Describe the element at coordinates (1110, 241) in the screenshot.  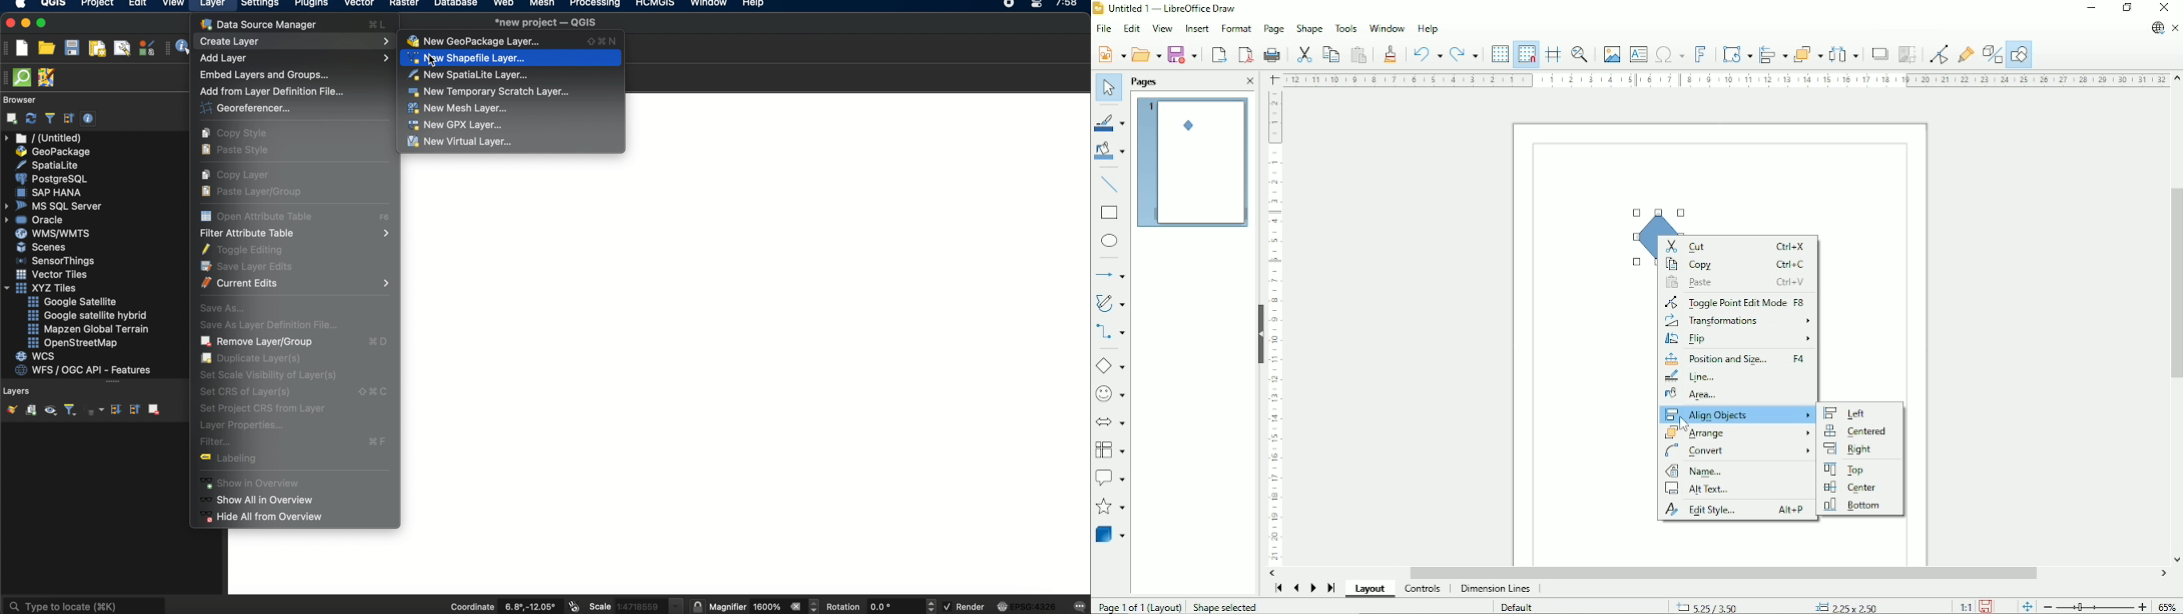
I see `Ellipse` at that location.